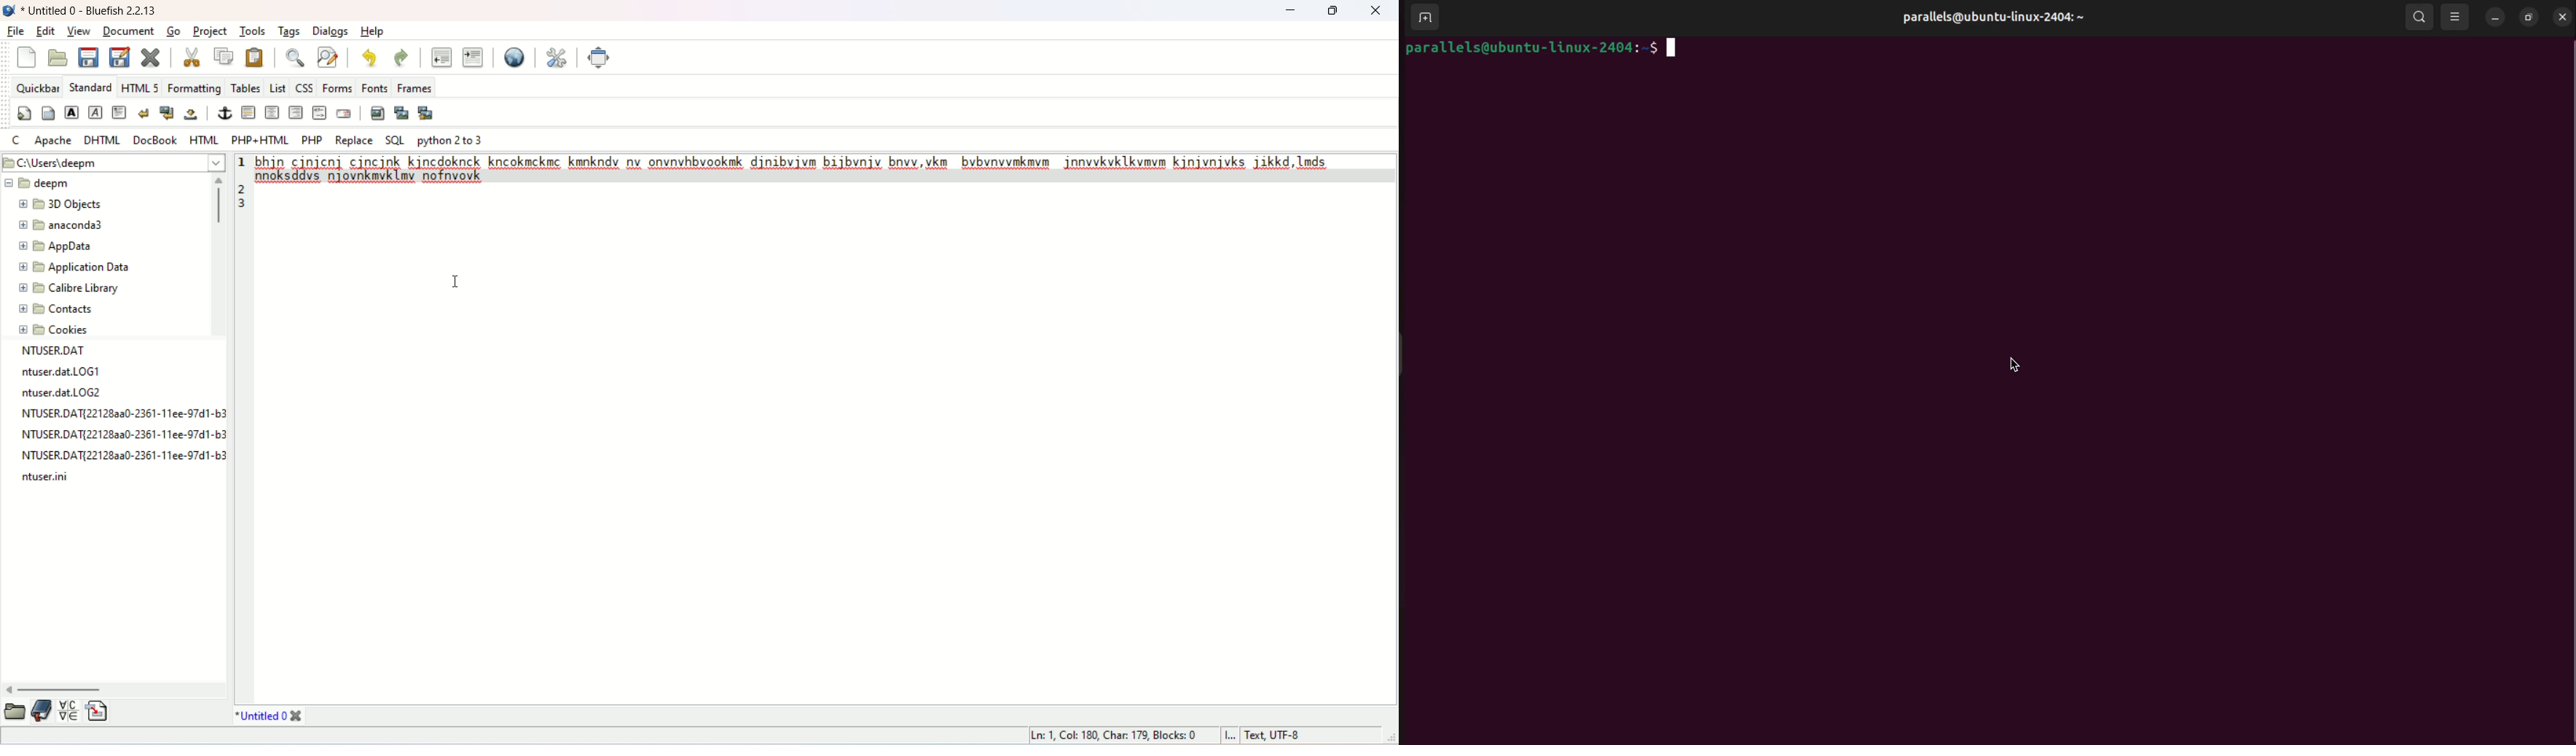 This screenshot has height=756, width=2576. Describe the element at coordinates (42, 182) in the screenshot. I see `deepm` at that location.